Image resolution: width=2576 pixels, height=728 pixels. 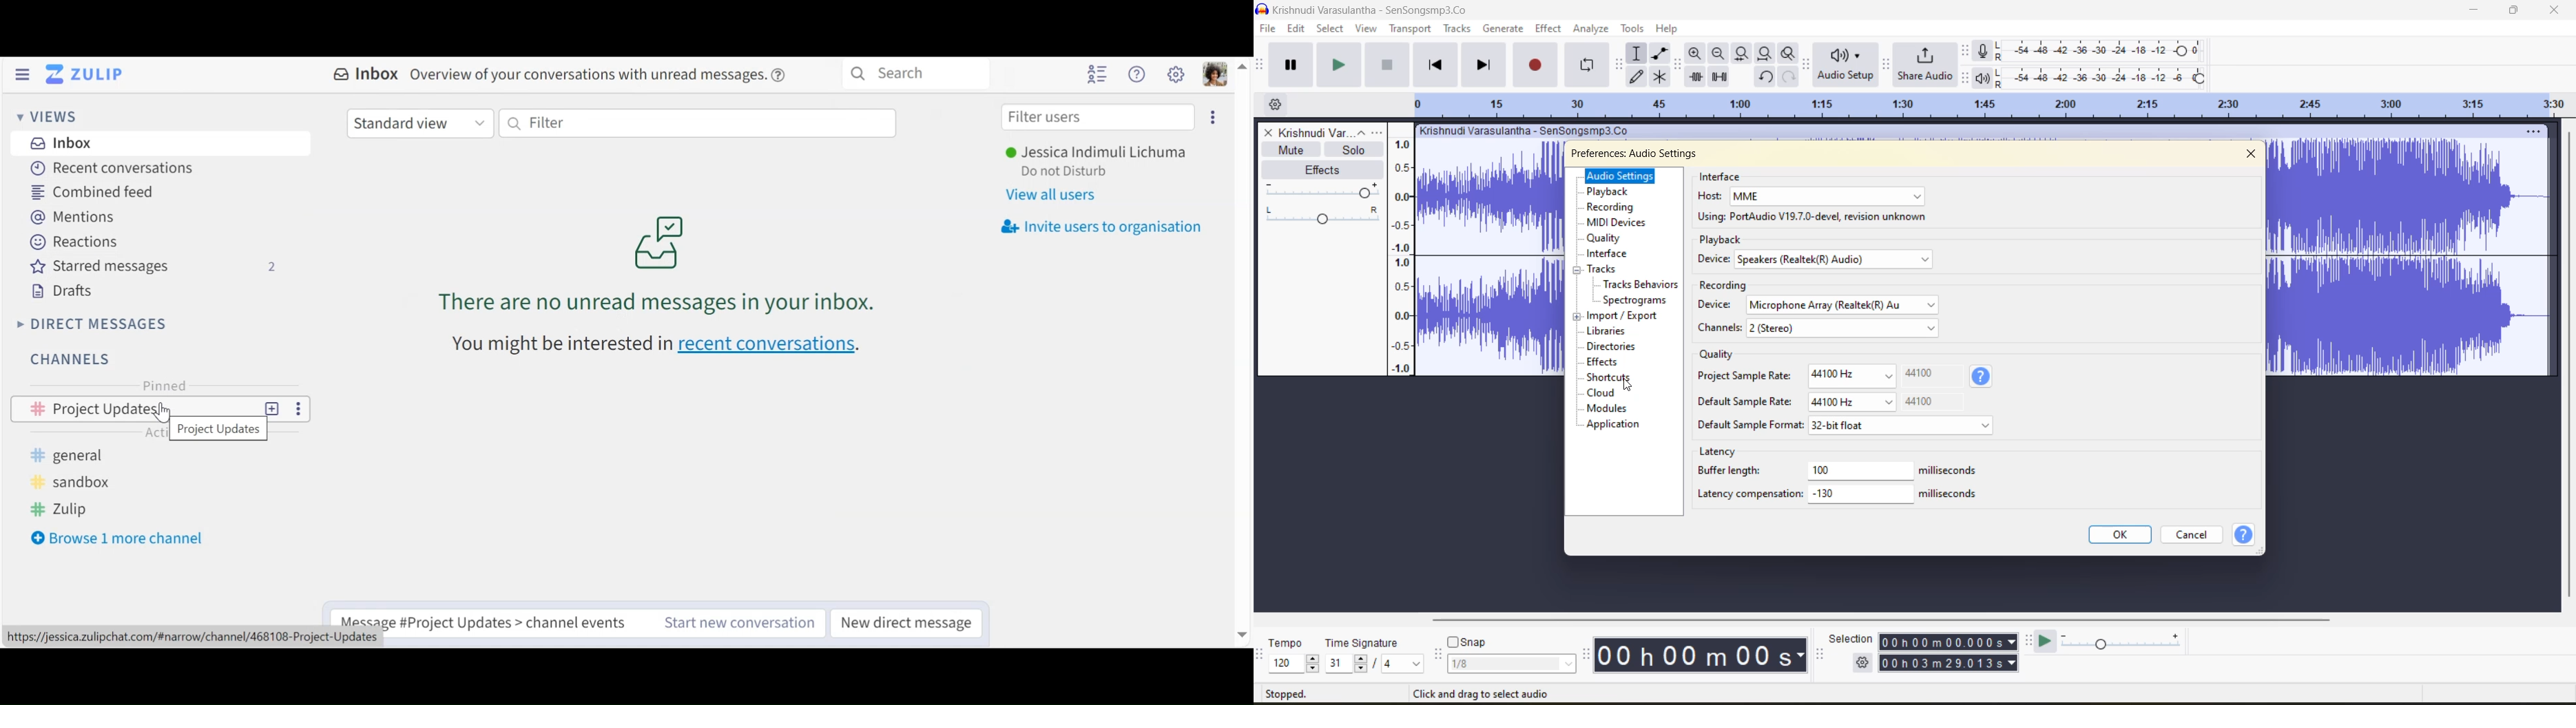 I want to click on help, so click(x=2245, y=536).